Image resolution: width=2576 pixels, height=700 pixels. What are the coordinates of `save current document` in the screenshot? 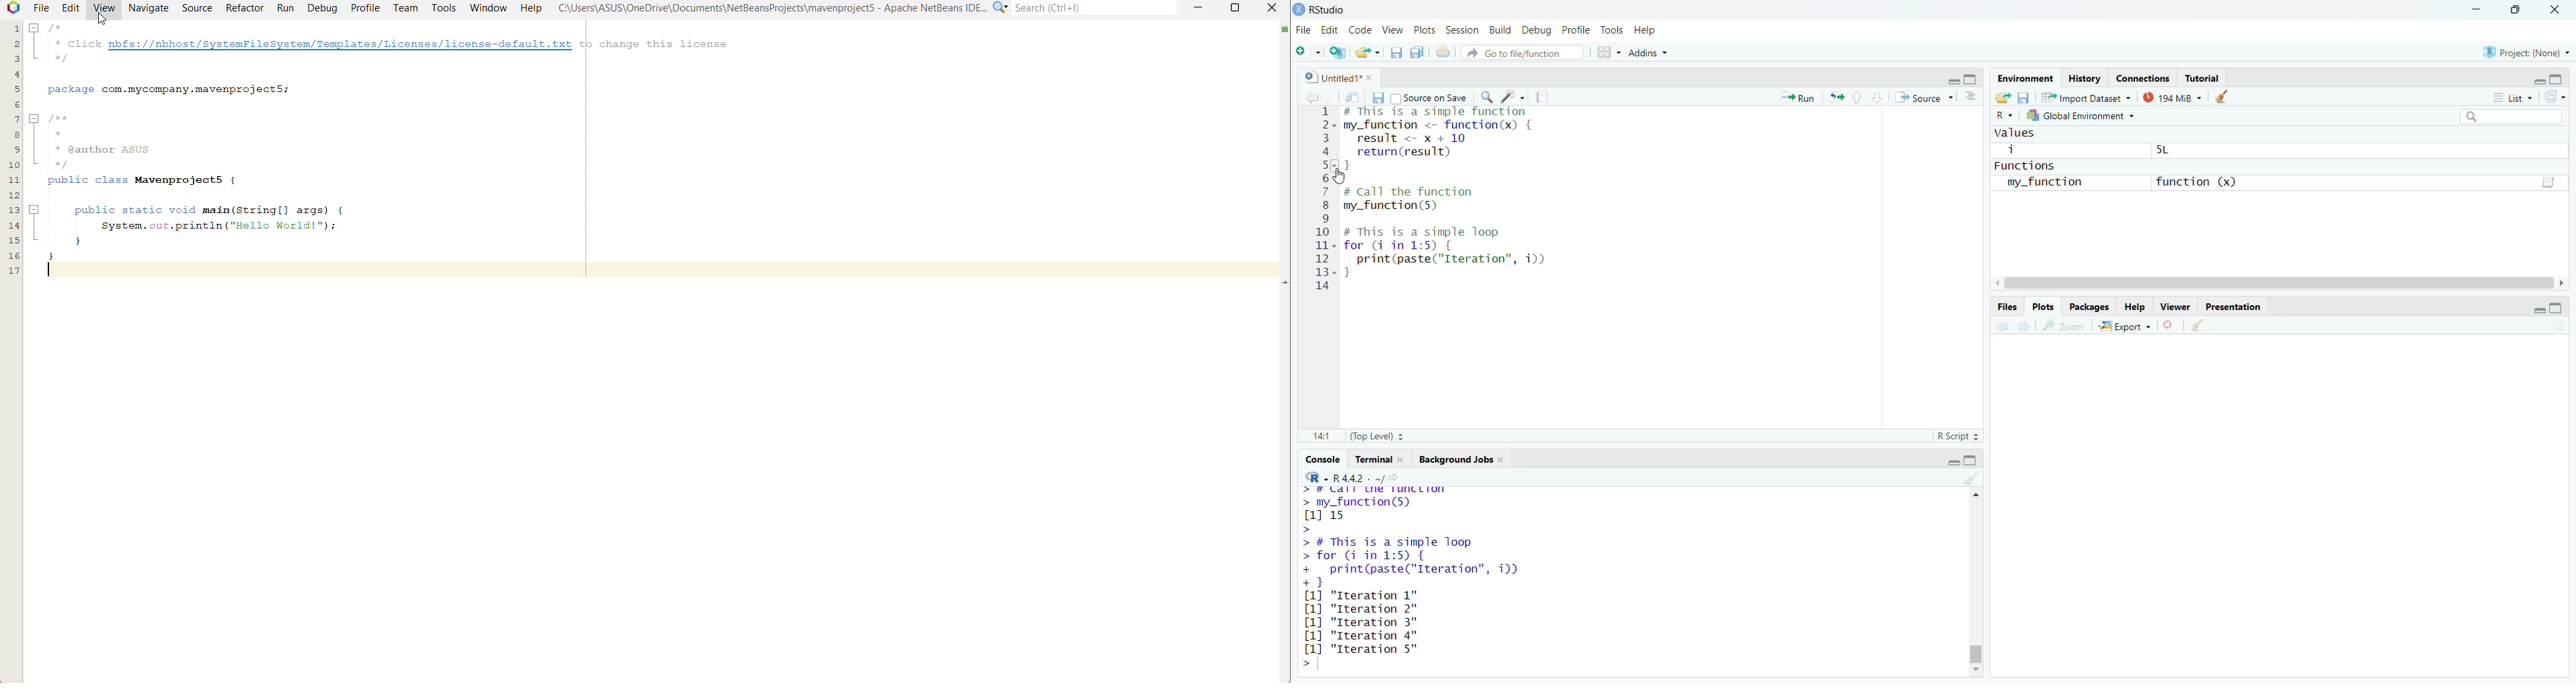 It's located at (1377, 96).